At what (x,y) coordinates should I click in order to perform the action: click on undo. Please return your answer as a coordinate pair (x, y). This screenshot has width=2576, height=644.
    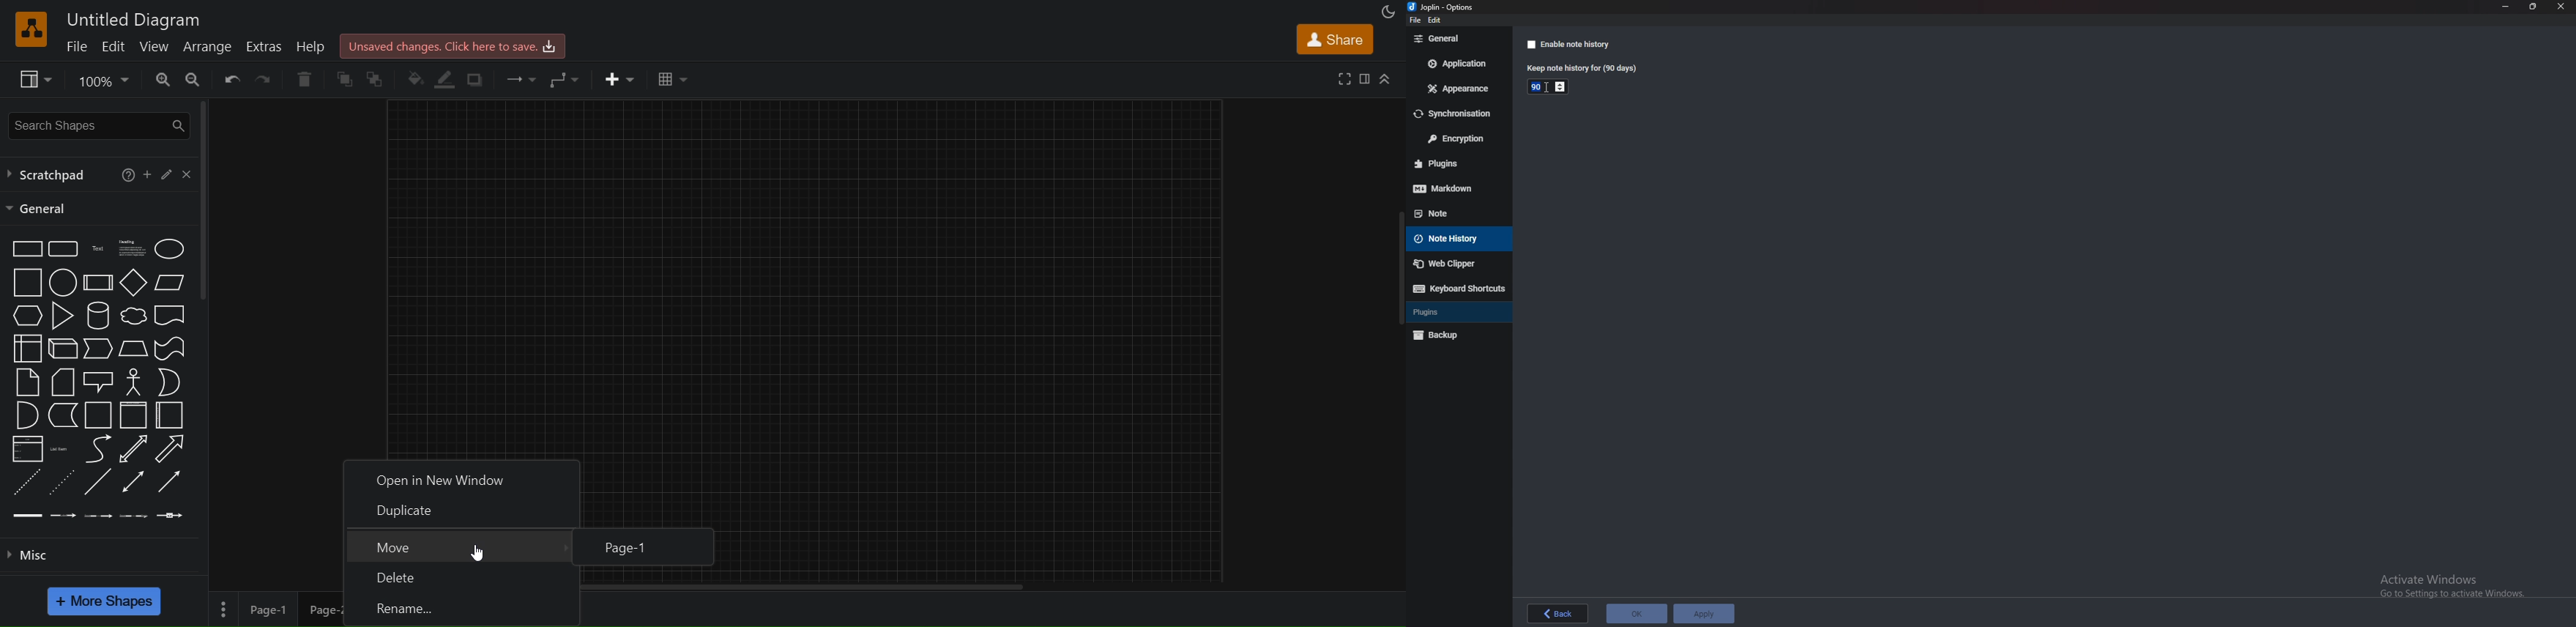
    Looking at the image, I should click on (228, 79).